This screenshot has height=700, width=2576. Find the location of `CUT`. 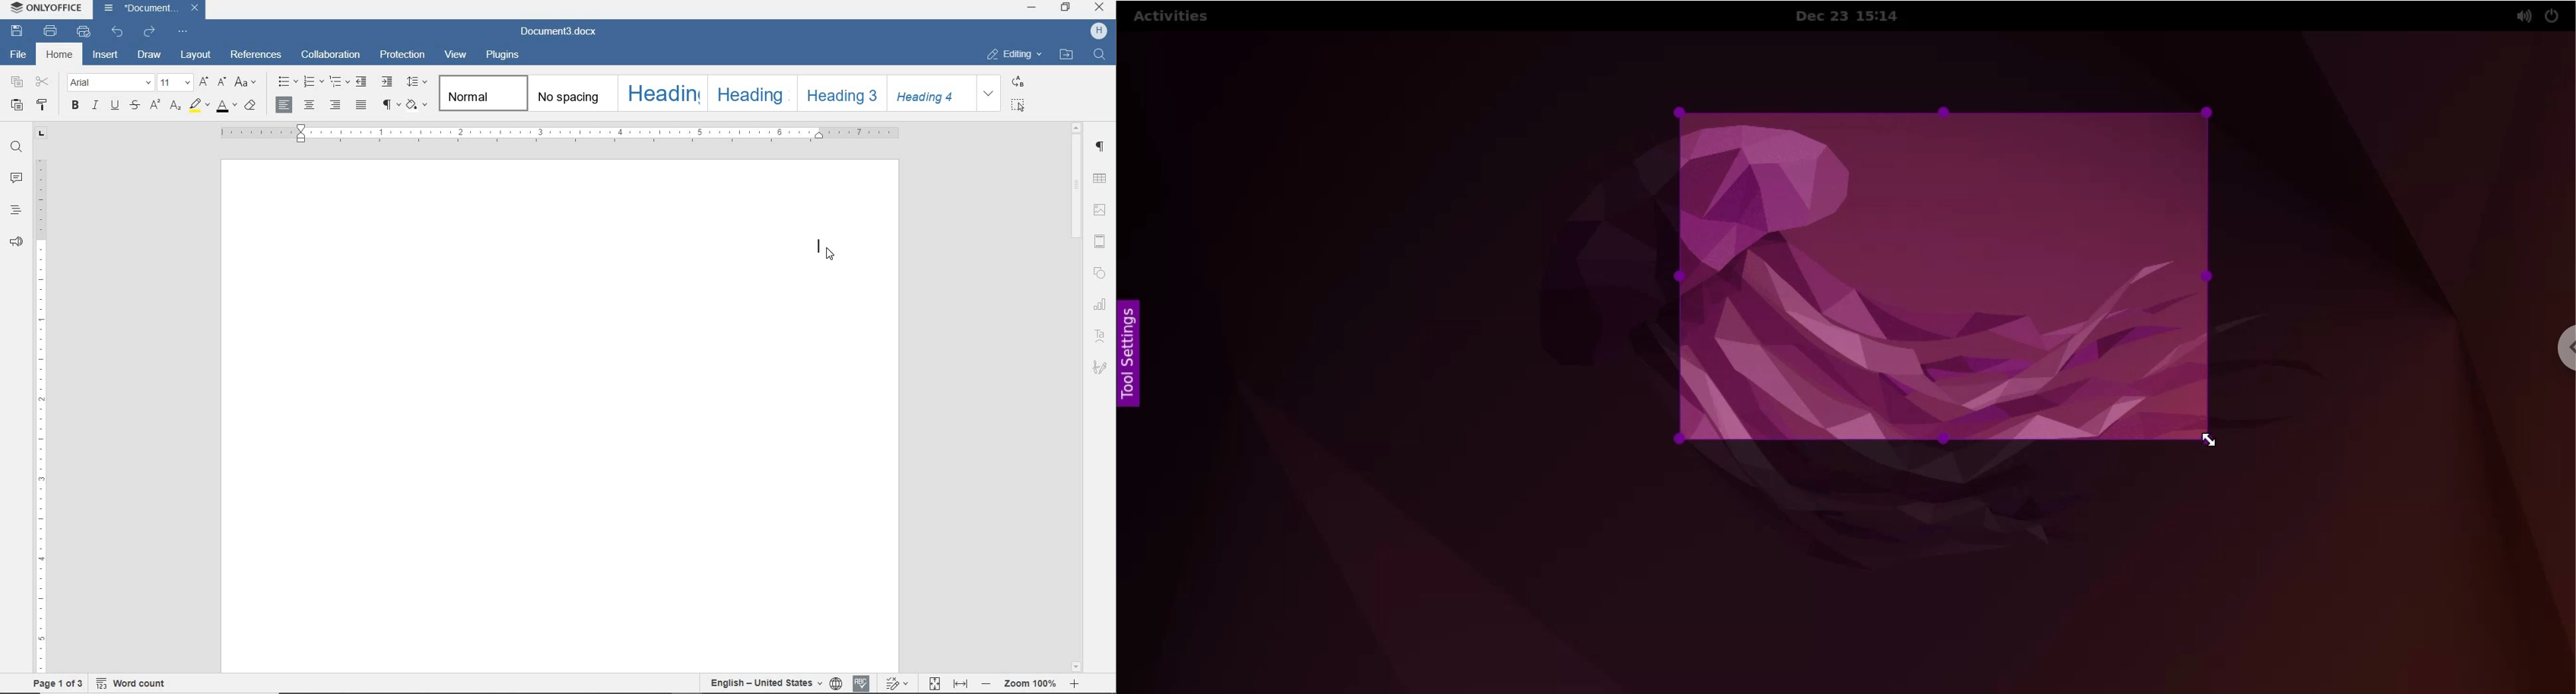

CUT is located at coordinates (43, 82).